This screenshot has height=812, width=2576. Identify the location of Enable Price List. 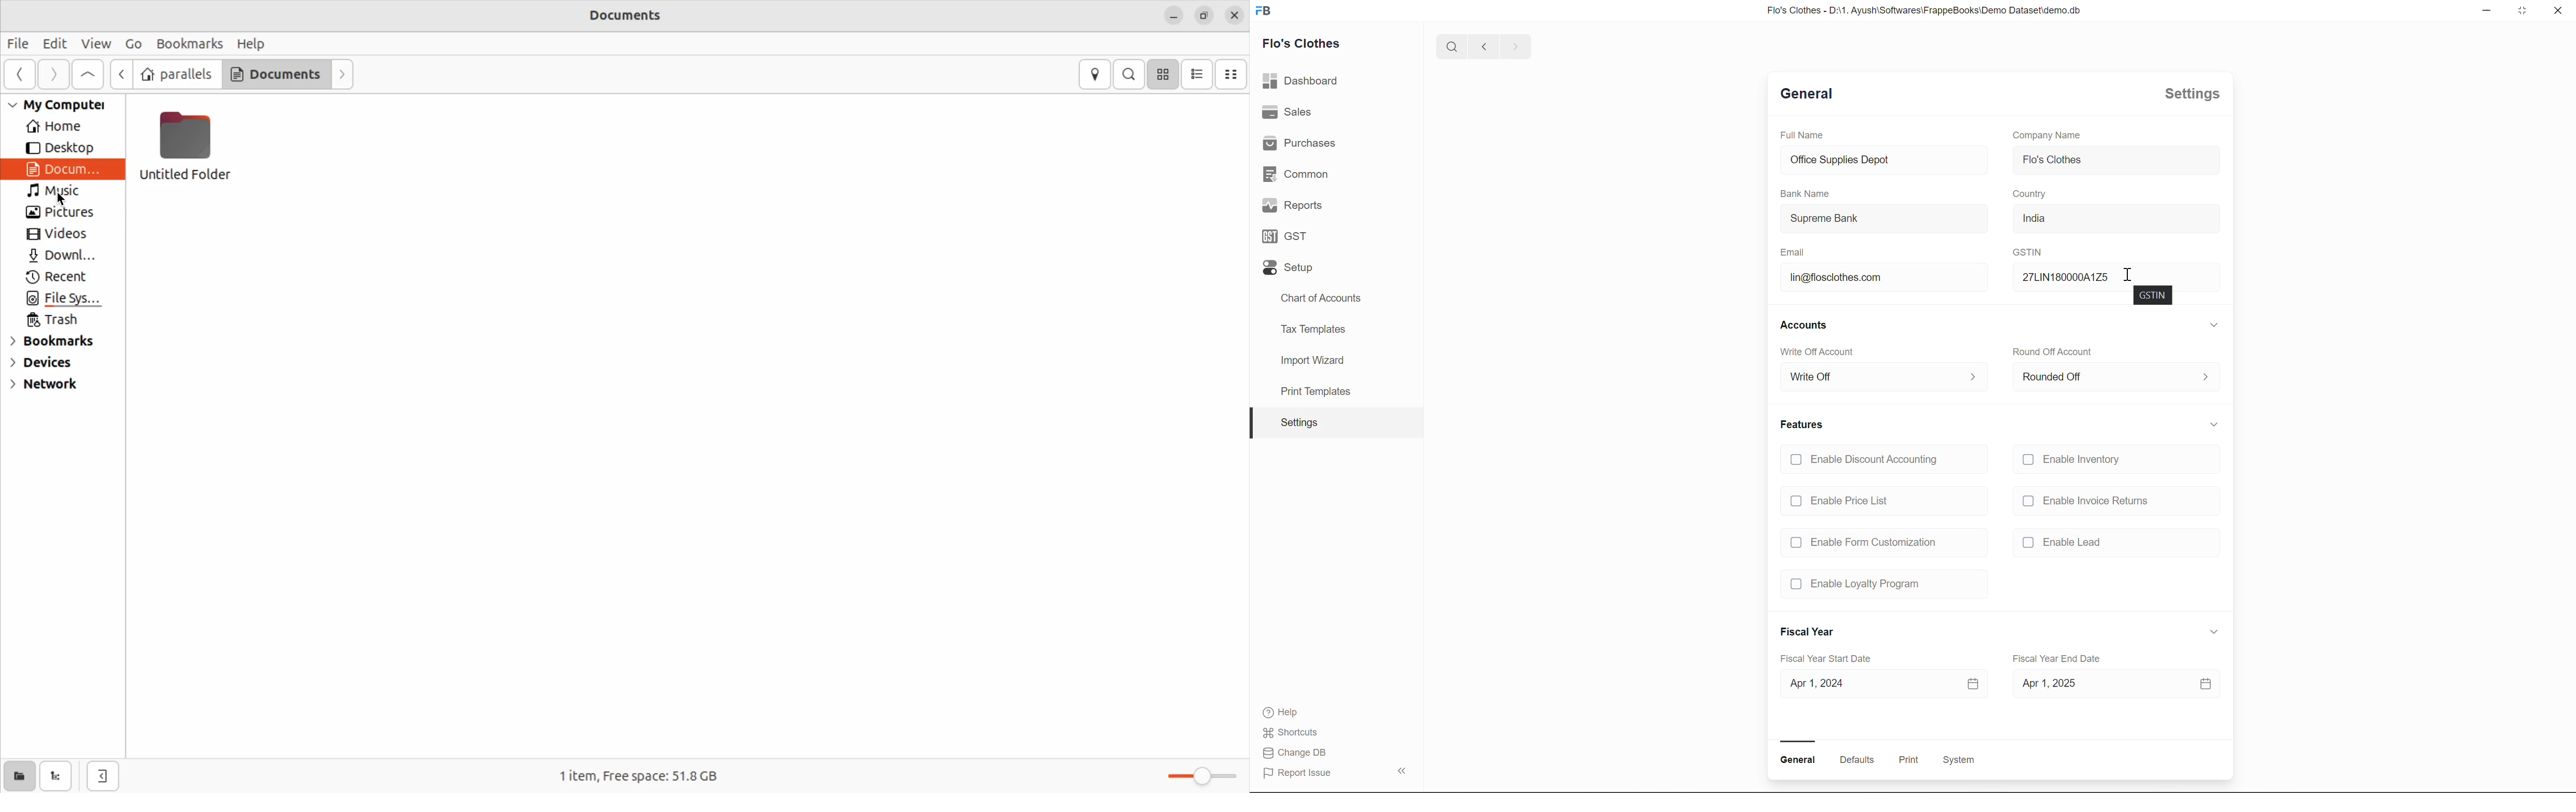
(1841, 500).